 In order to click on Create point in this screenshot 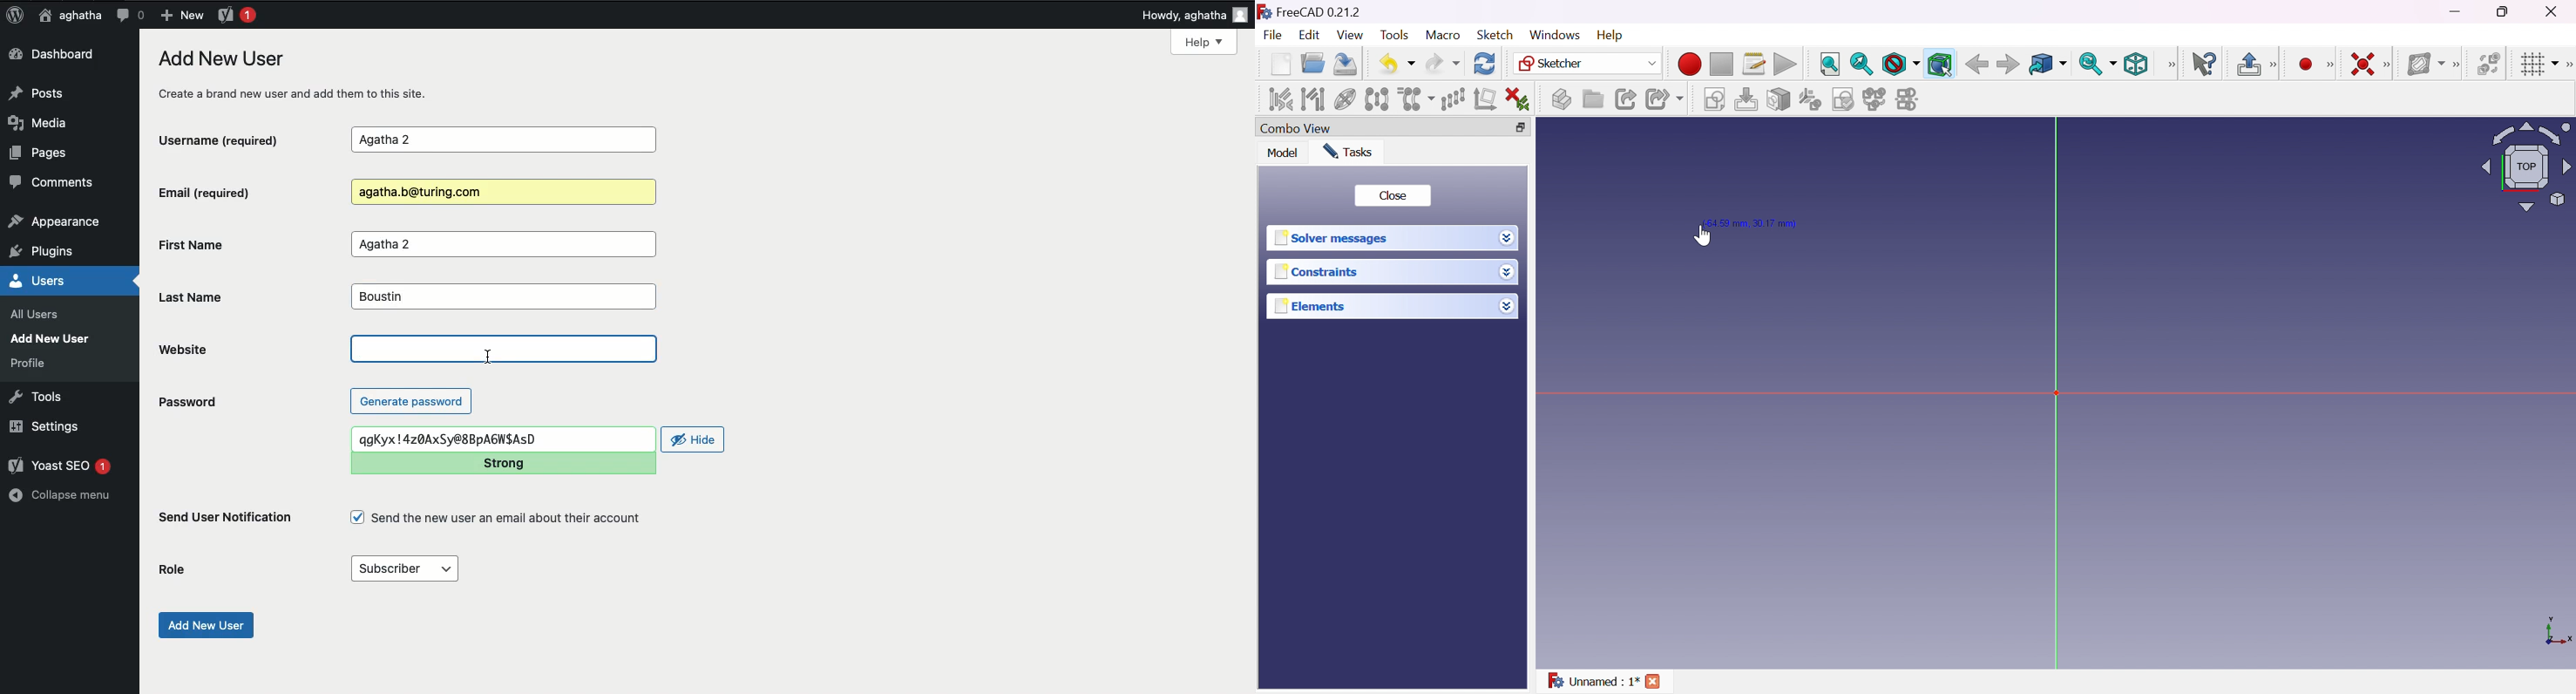, I will do `click(2304, 64)`.